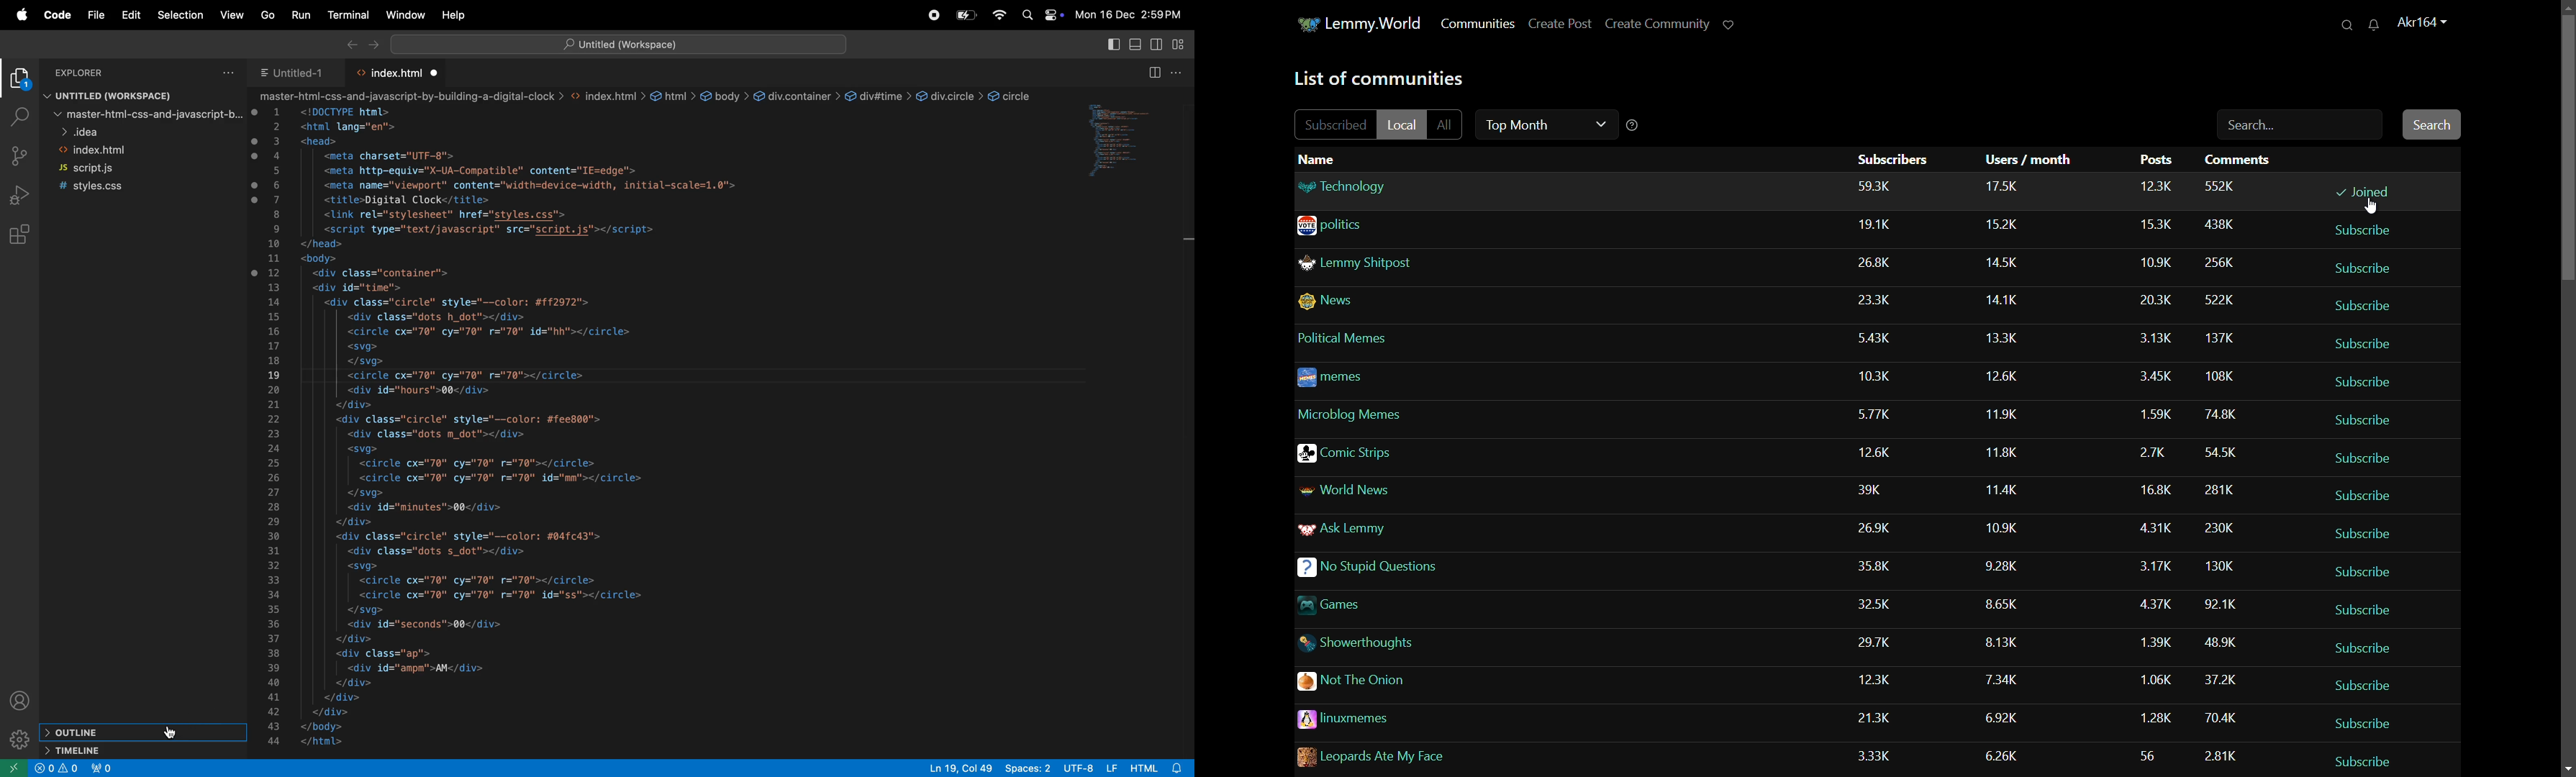 The height and width of the screenshot is (784, 2576). What do you see at coordinates (2222, 486) in the screenshot?
I see `comments` at bounding box center [2222, 486].